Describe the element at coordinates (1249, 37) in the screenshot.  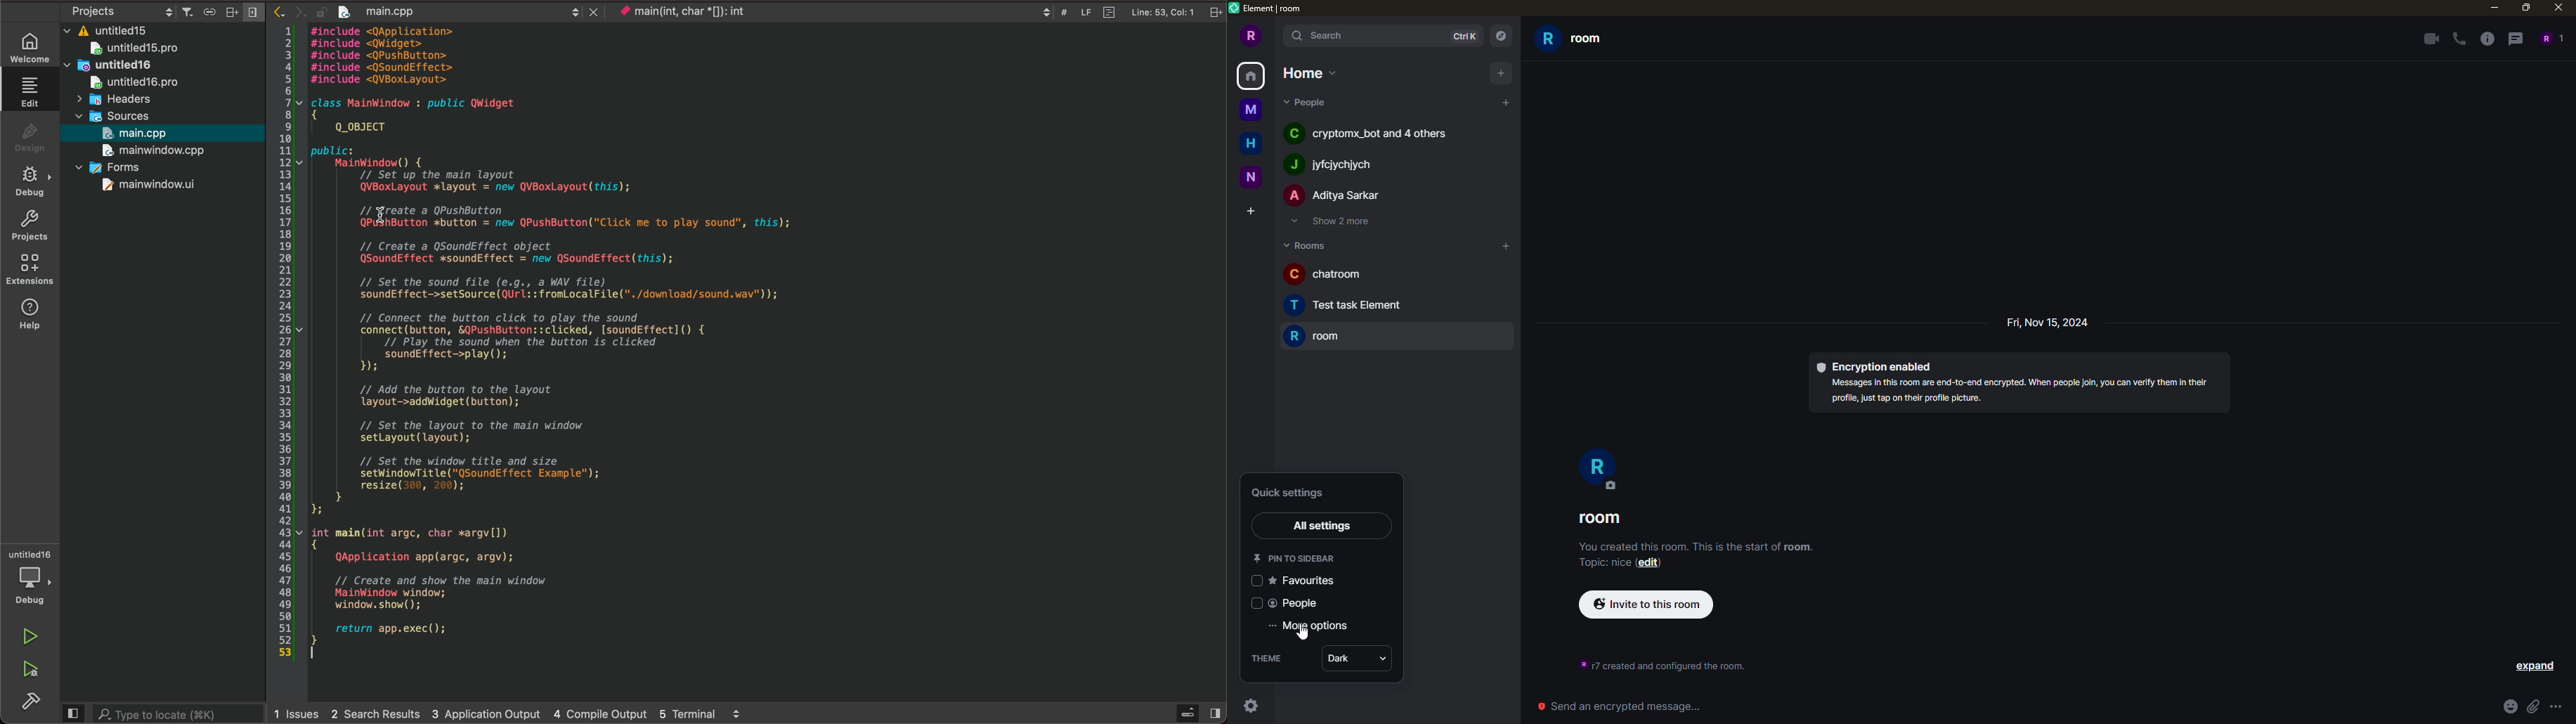
I see `r` at that location.